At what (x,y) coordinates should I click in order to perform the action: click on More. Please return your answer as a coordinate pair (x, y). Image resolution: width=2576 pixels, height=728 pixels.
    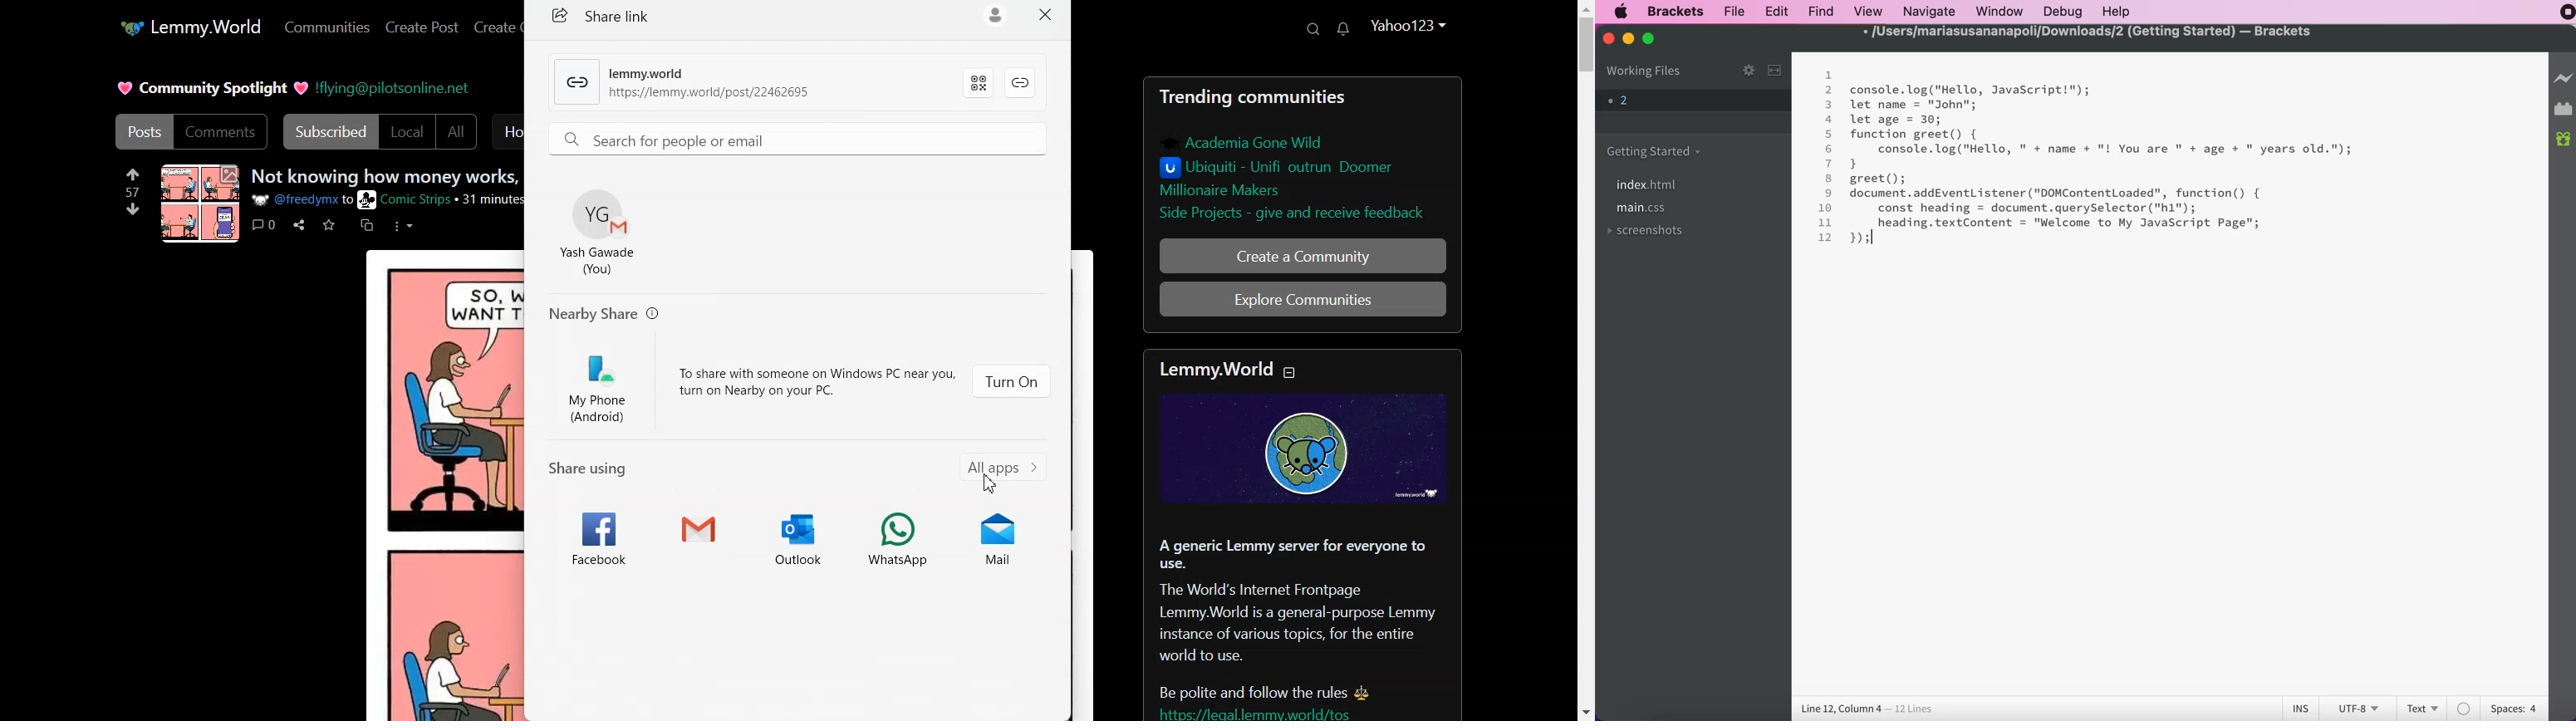
    Looking at the image, I should click on (402, 225).